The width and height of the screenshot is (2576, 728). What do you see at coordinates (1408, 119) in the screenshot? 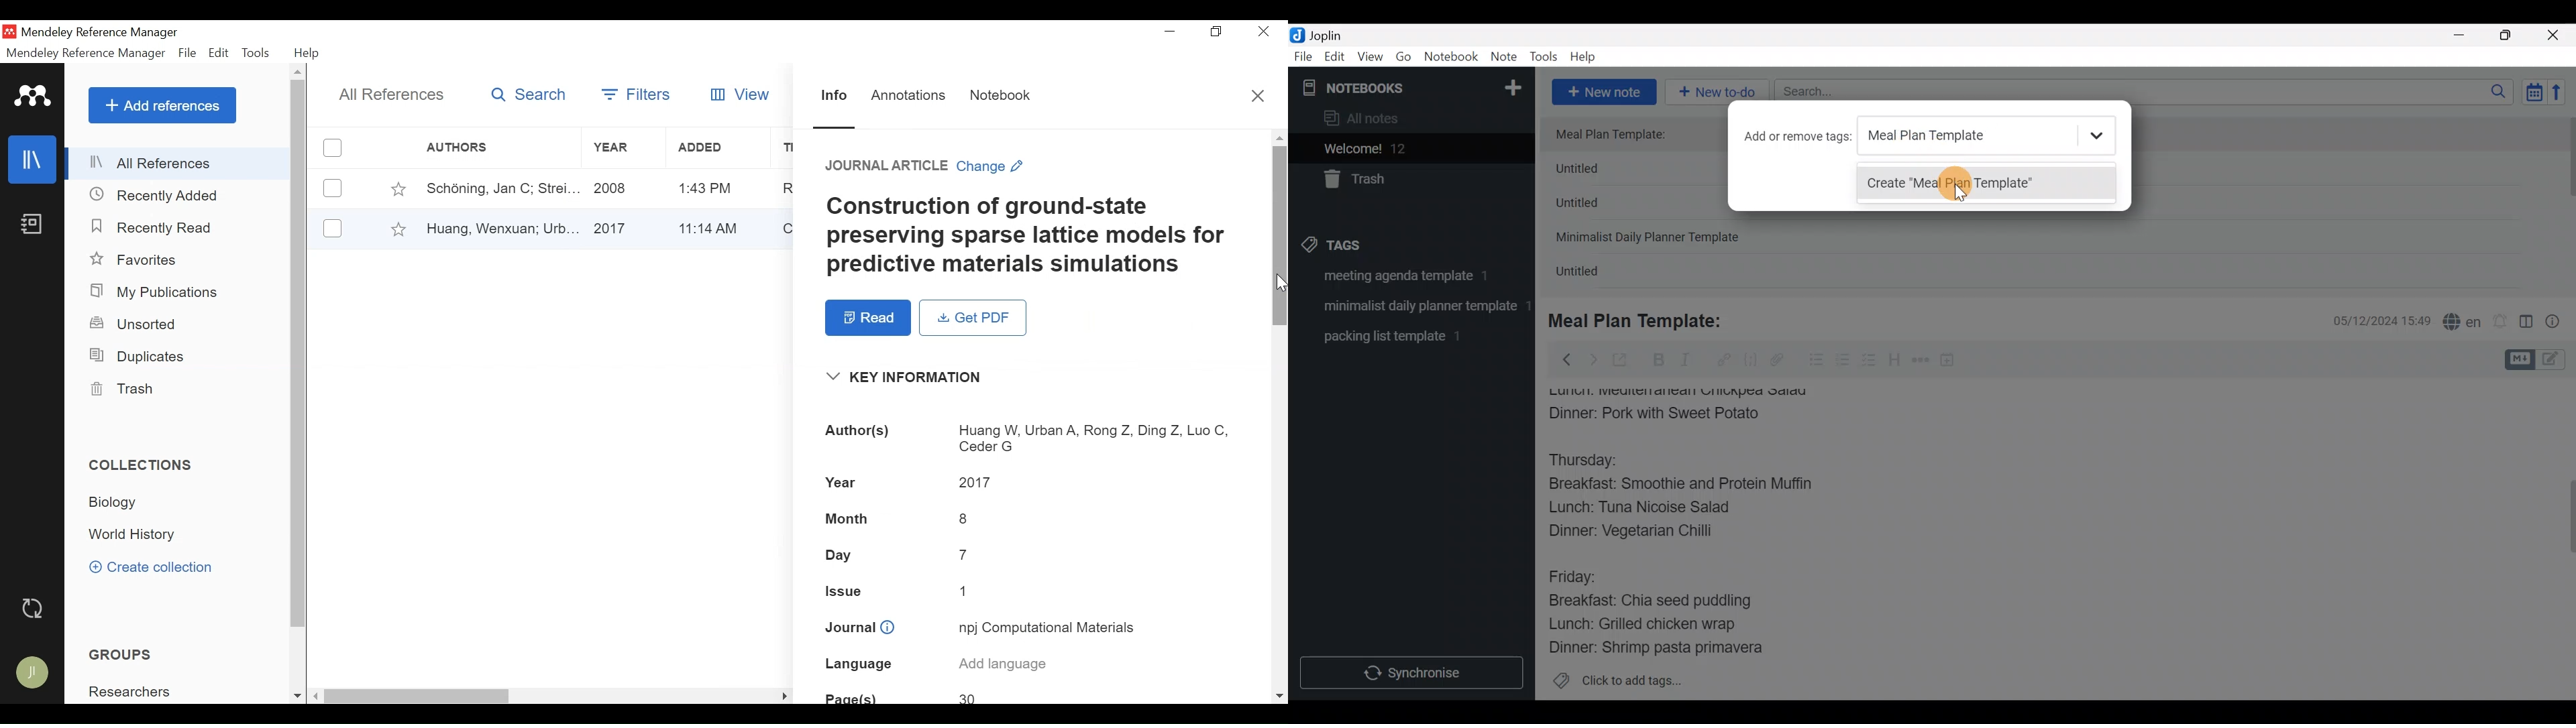
I see `All notes` at bounding box center [1408, 119].